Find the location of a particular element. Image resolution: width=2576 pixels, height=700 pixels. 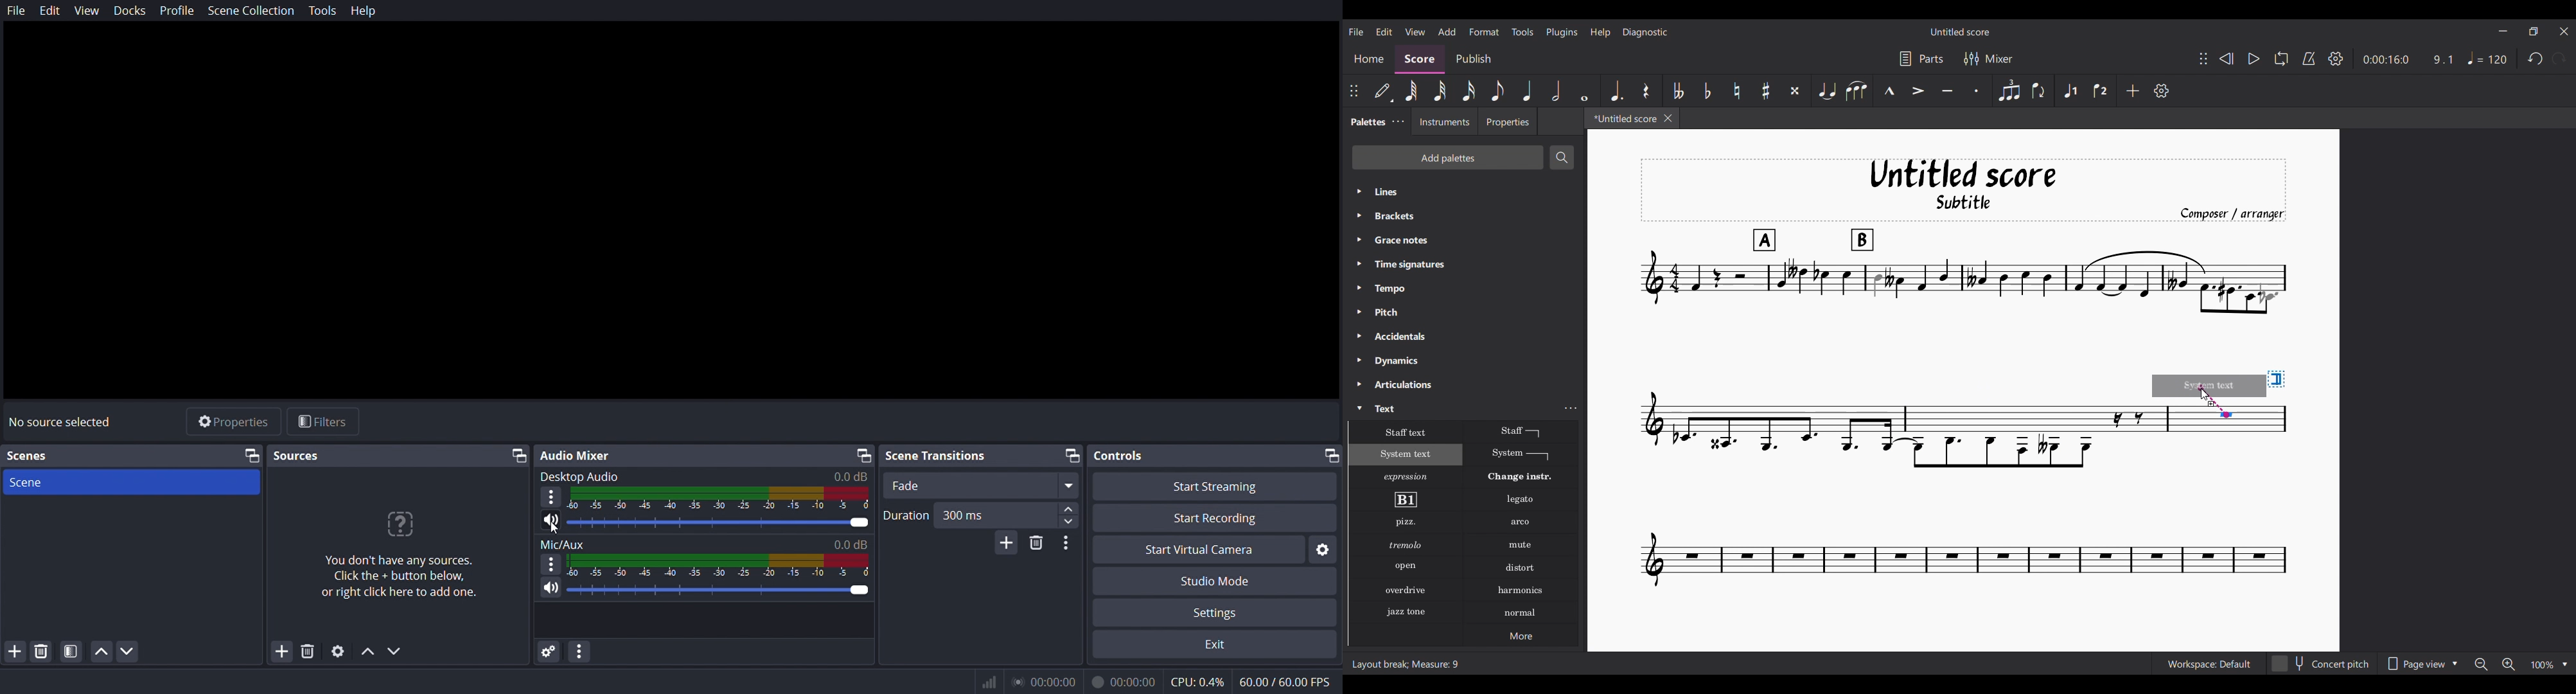

Untitled score is located at coordinates (1960, 32).